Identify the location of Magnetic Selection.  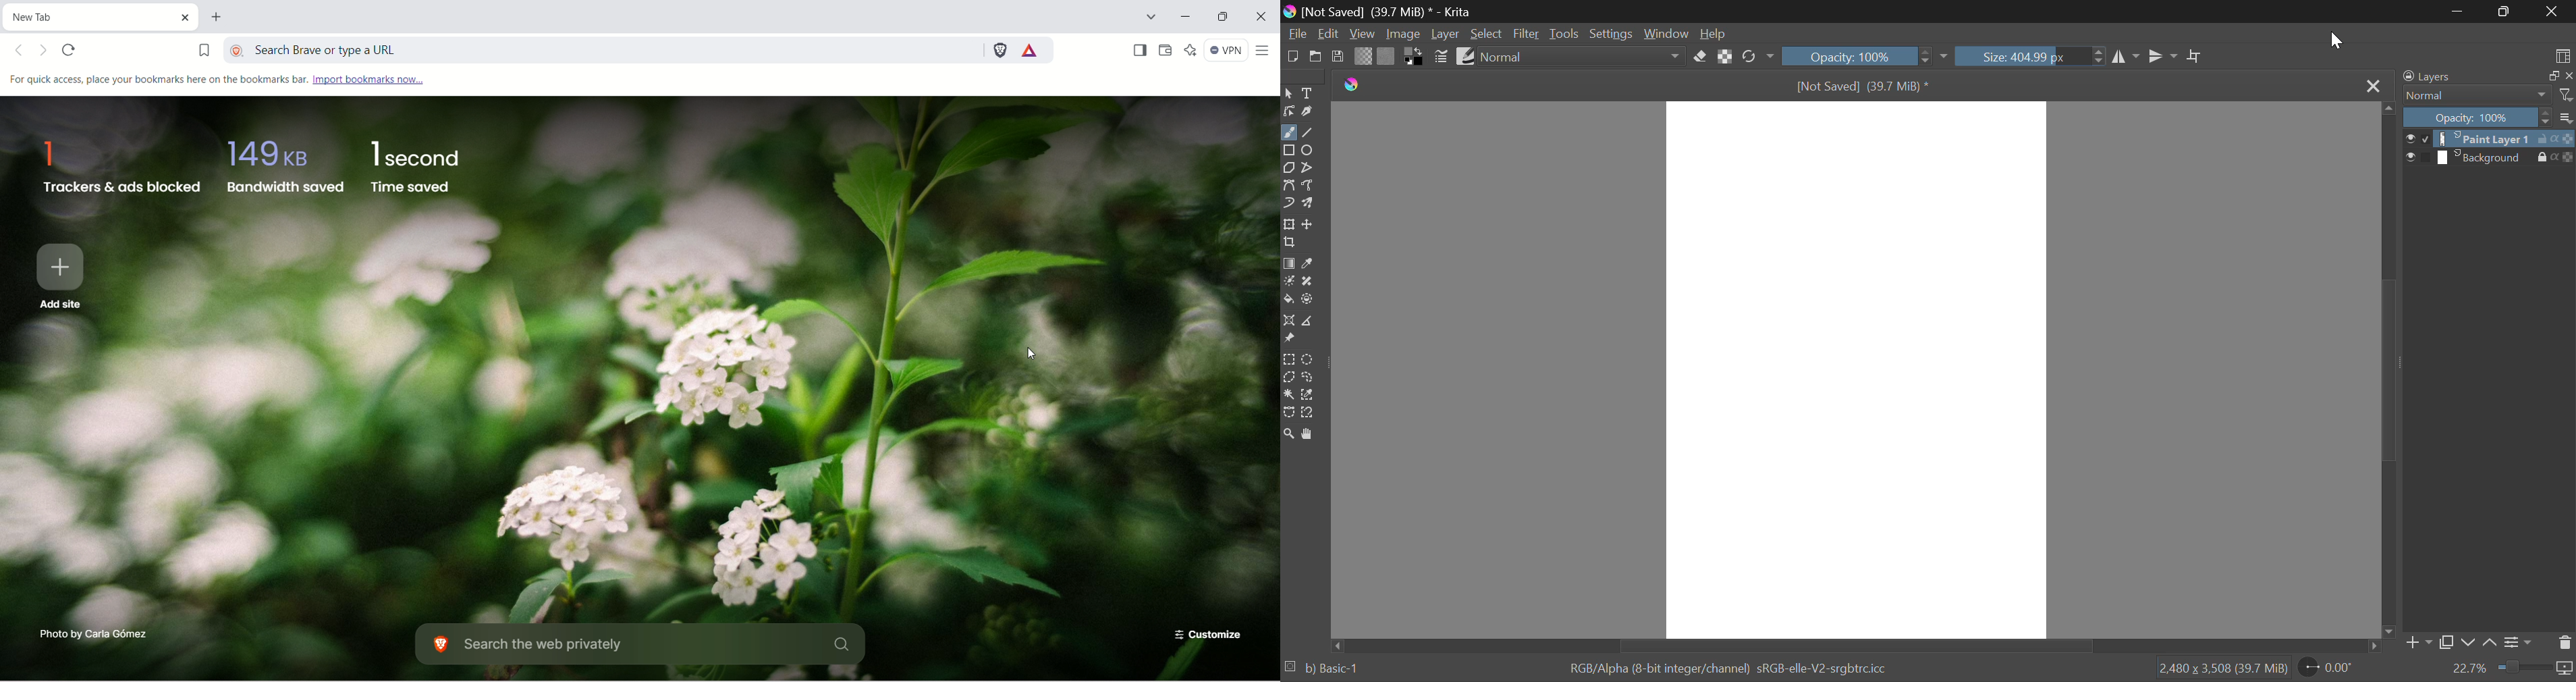
(1309, 413).